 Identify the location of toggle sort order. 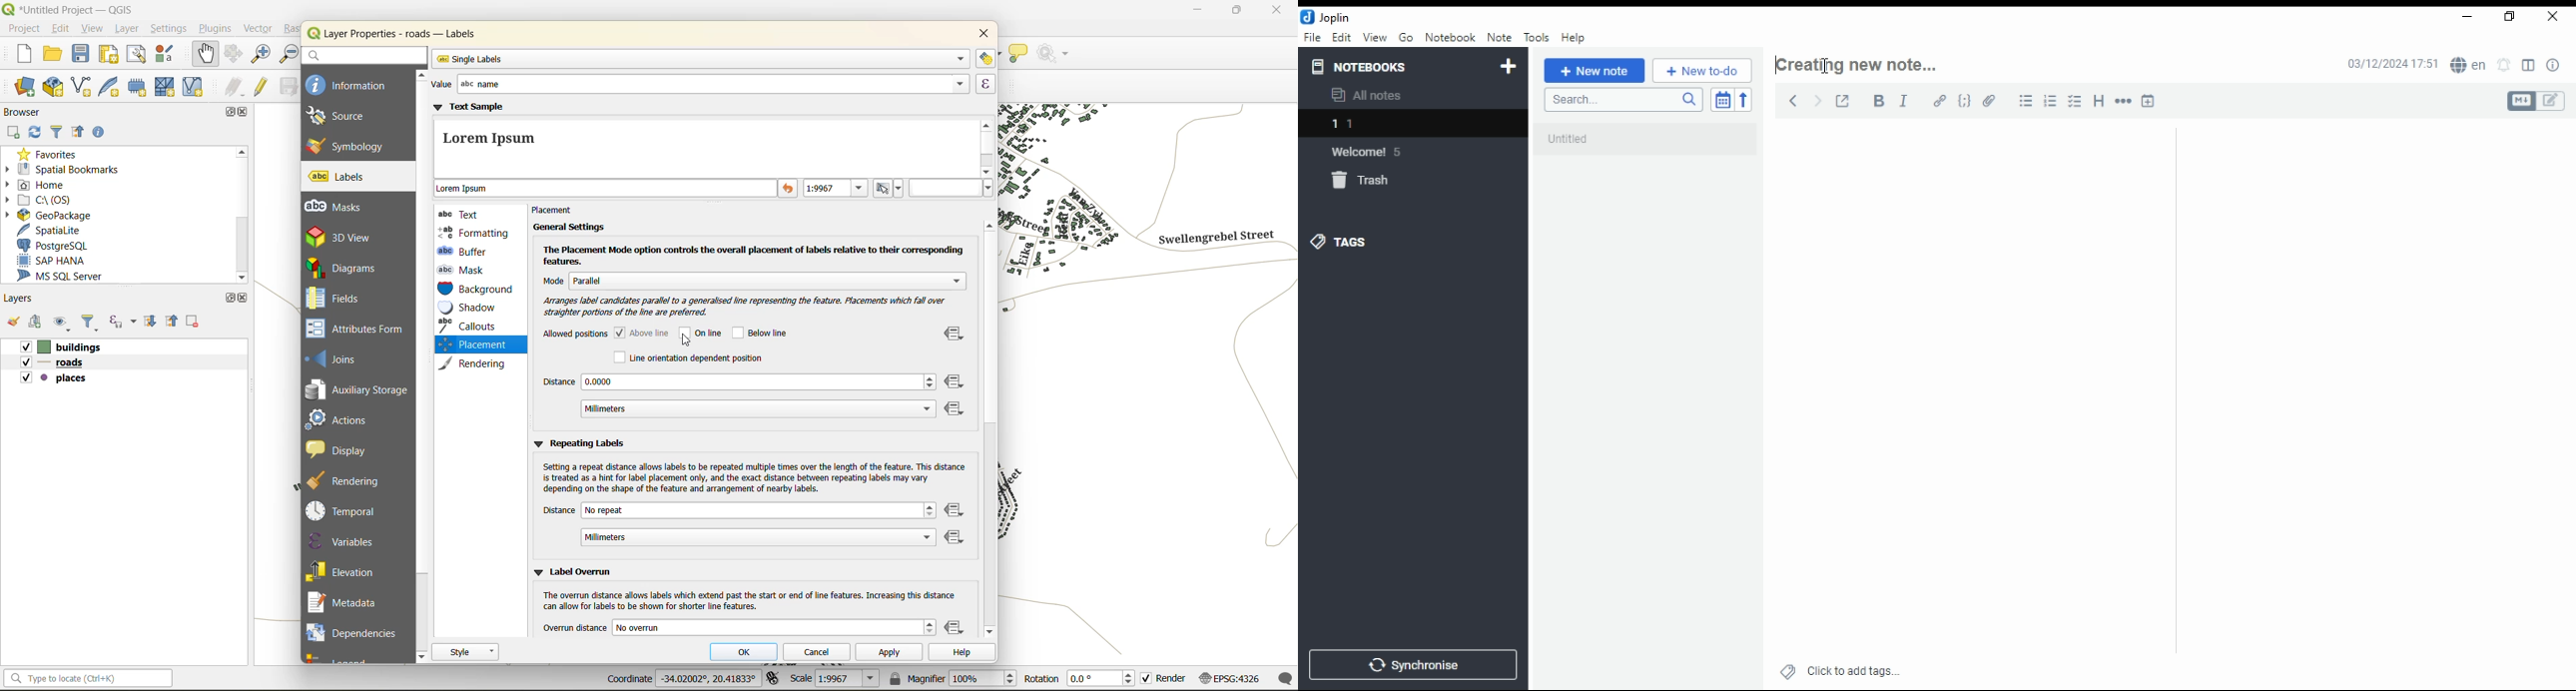
(1721, 99).